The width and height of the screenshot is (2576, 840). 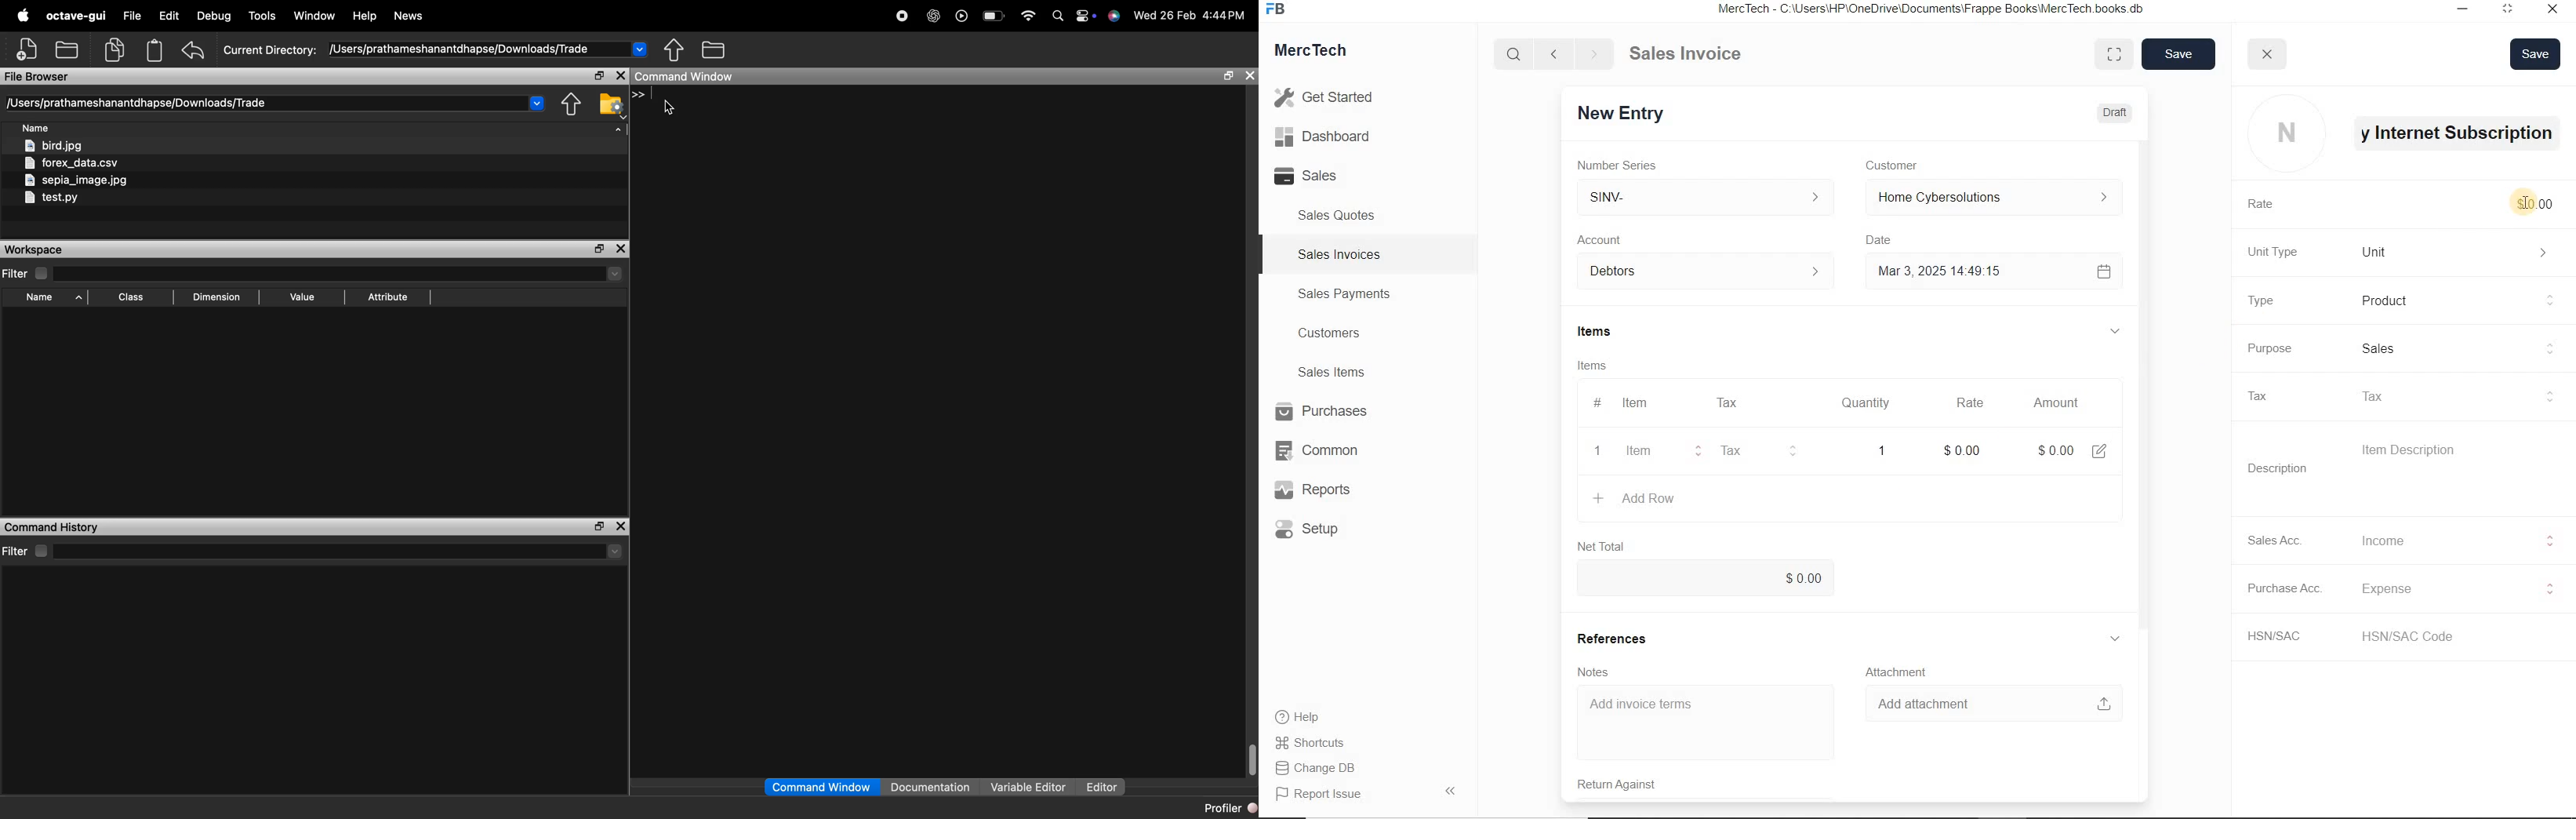 What do you see at coordinates (77, 180) in the screenshot?
I see `sepia_image.jpg` at bounding box center [77, 180].